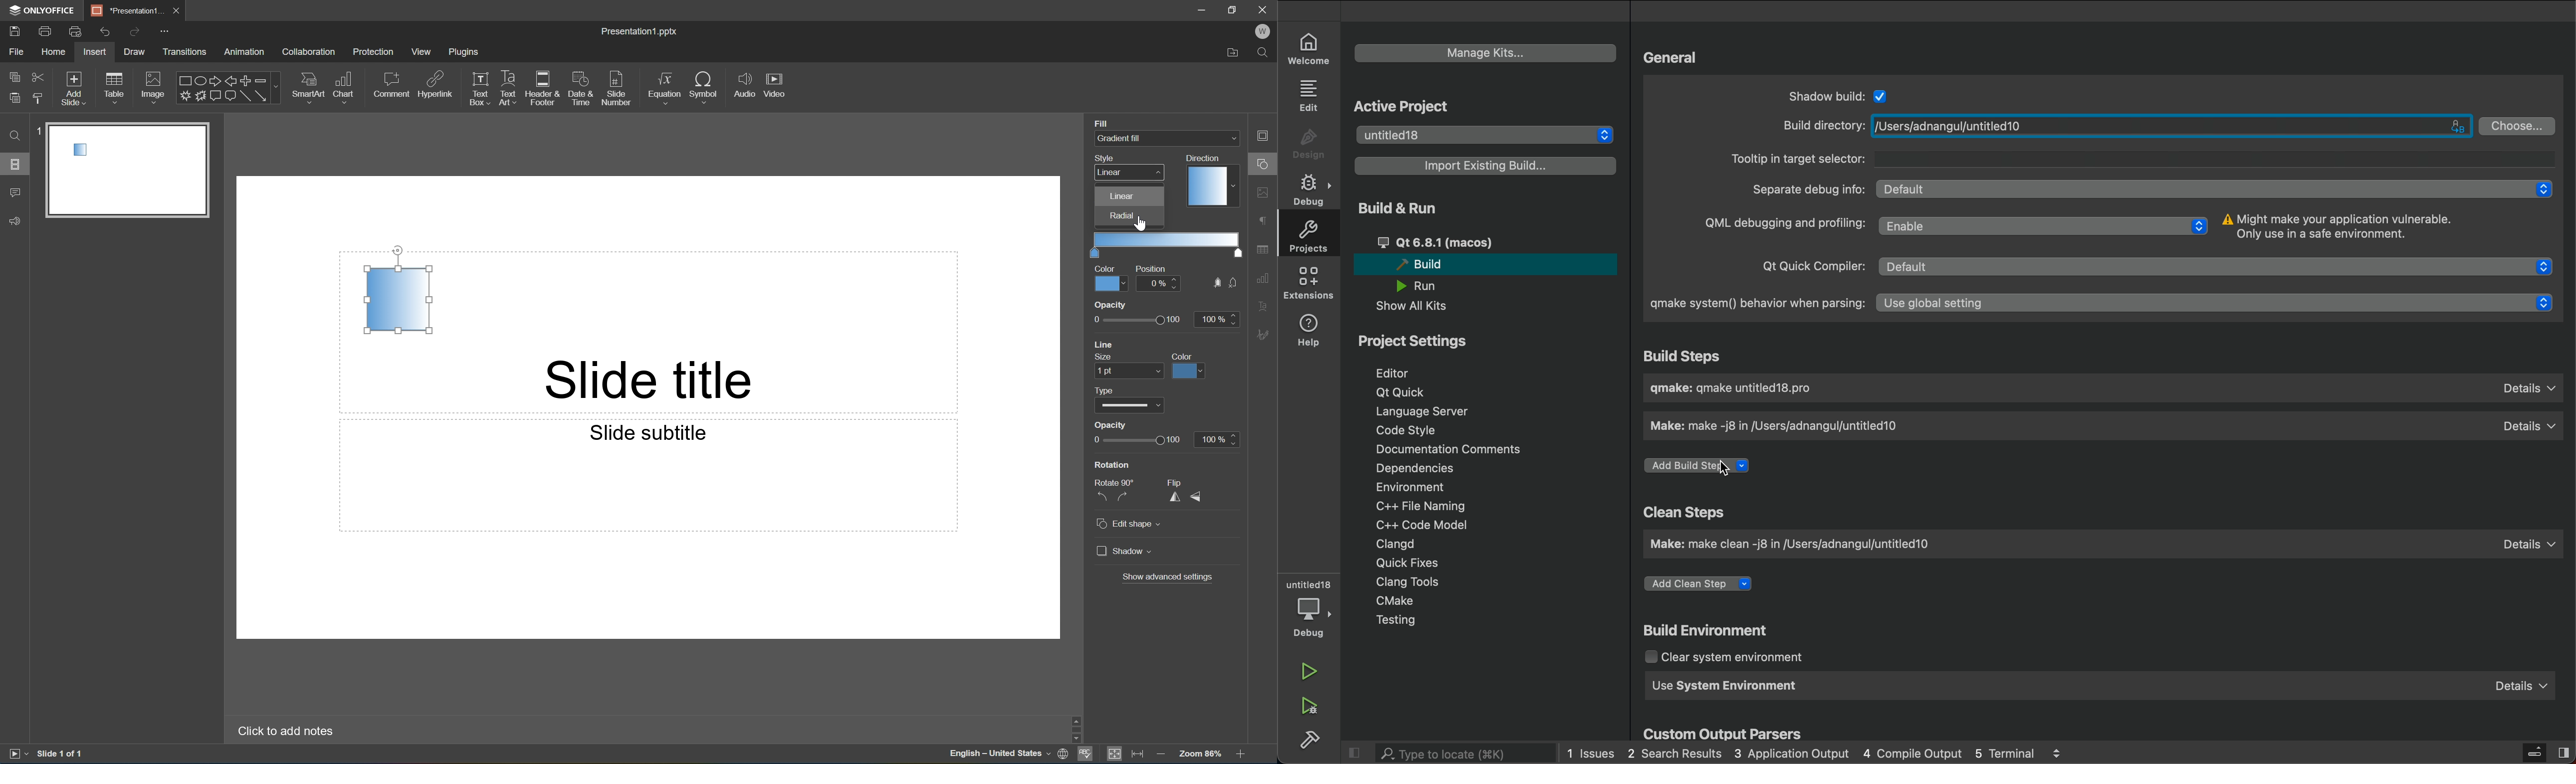 This screenshot has height=784, width=2576. What do you see at coordinates (1399, 545) in the screenshot?
I see `Clangd` at bounding box center [1399, 545].